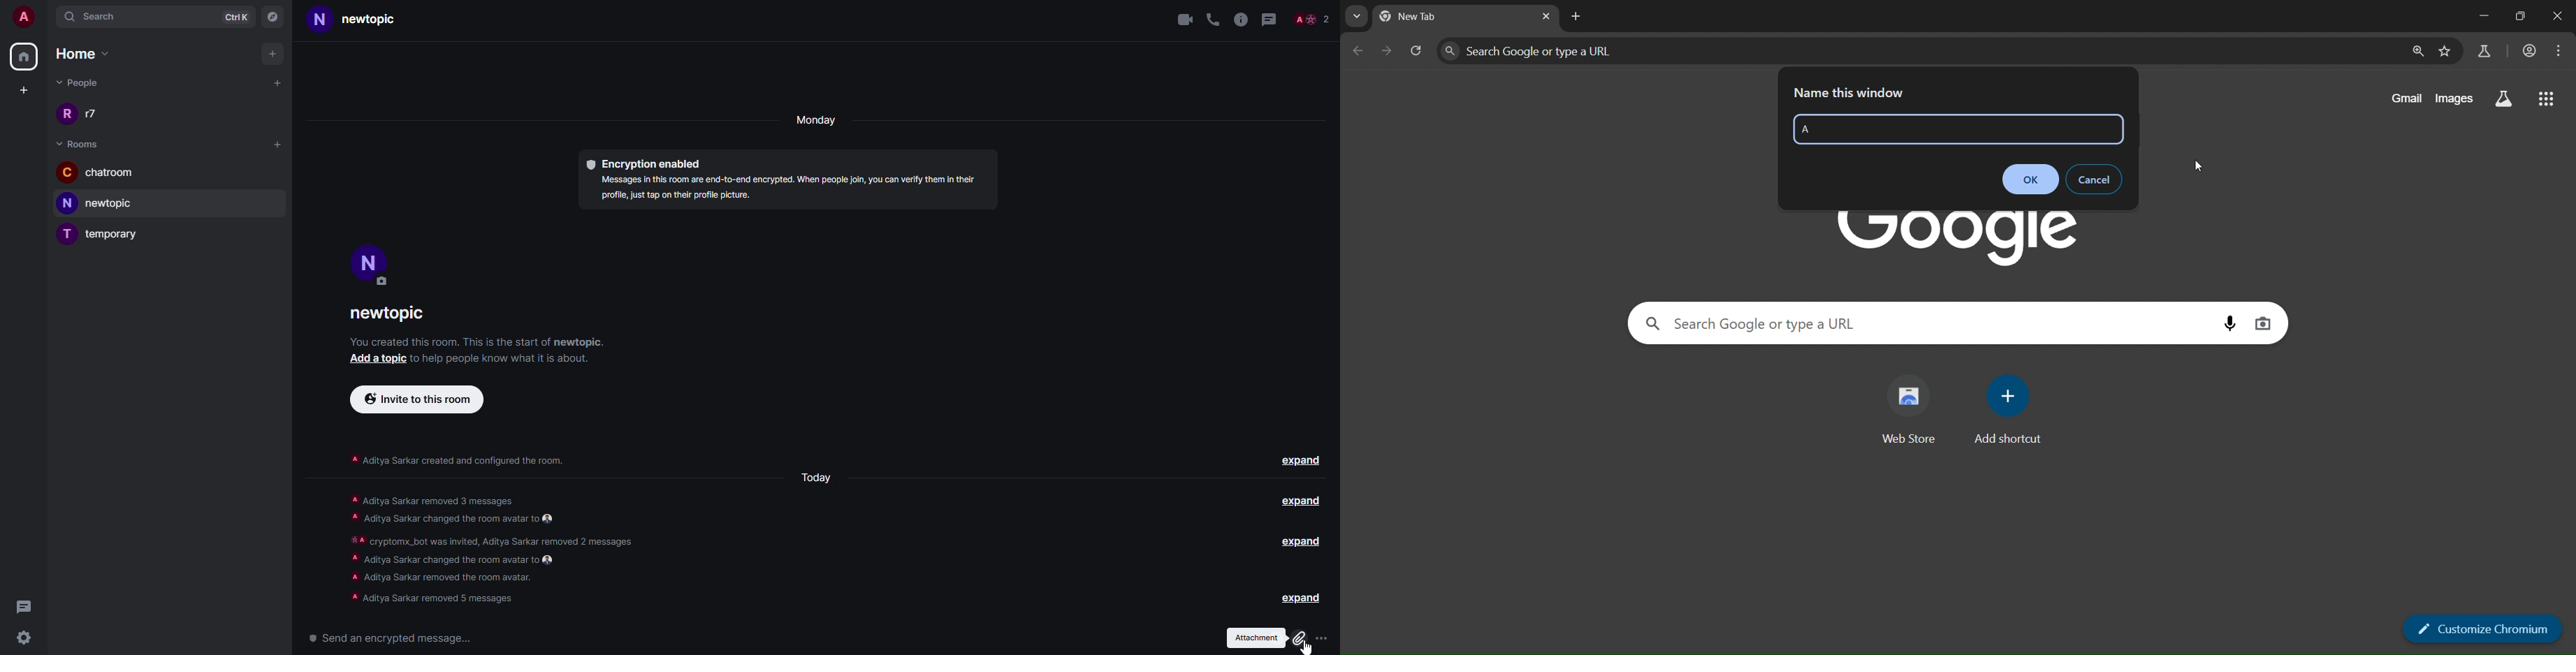 The image size is (2576, 672). Describe the element at coordinates (1577, 17) in the screenshot. I see `new tab` at that location.